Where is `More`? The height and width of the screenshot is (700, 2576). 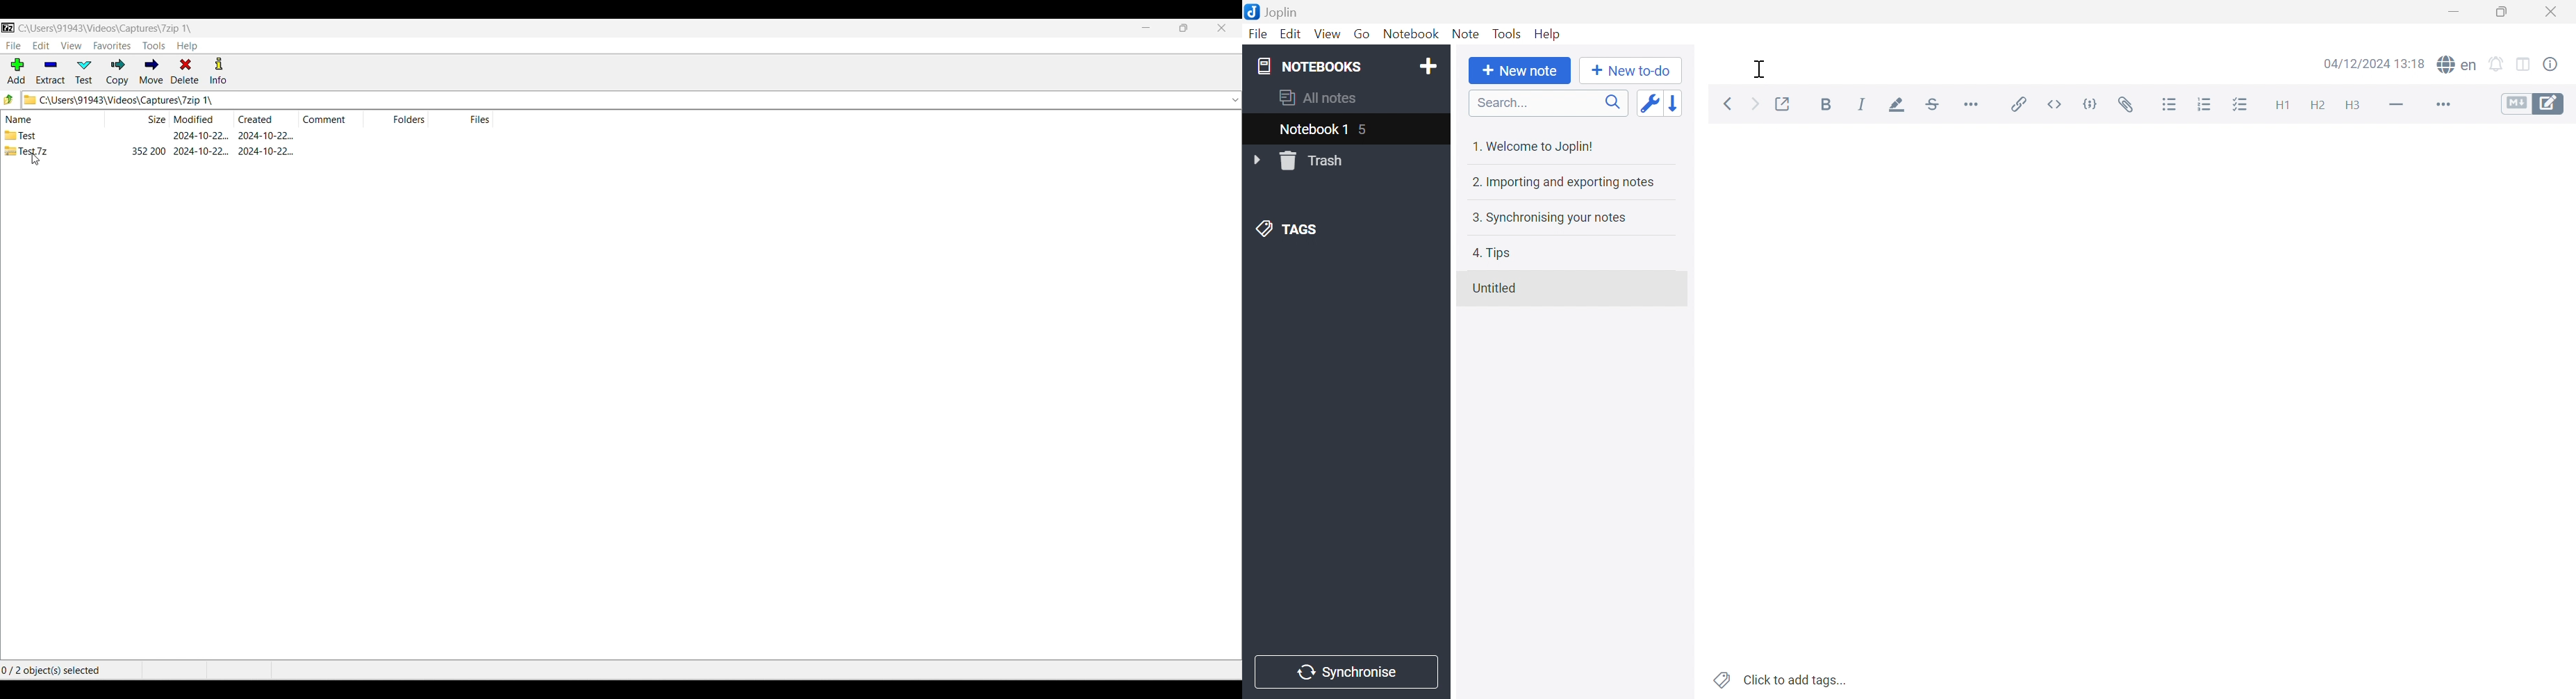
More is located at coordinates (2448, 104).